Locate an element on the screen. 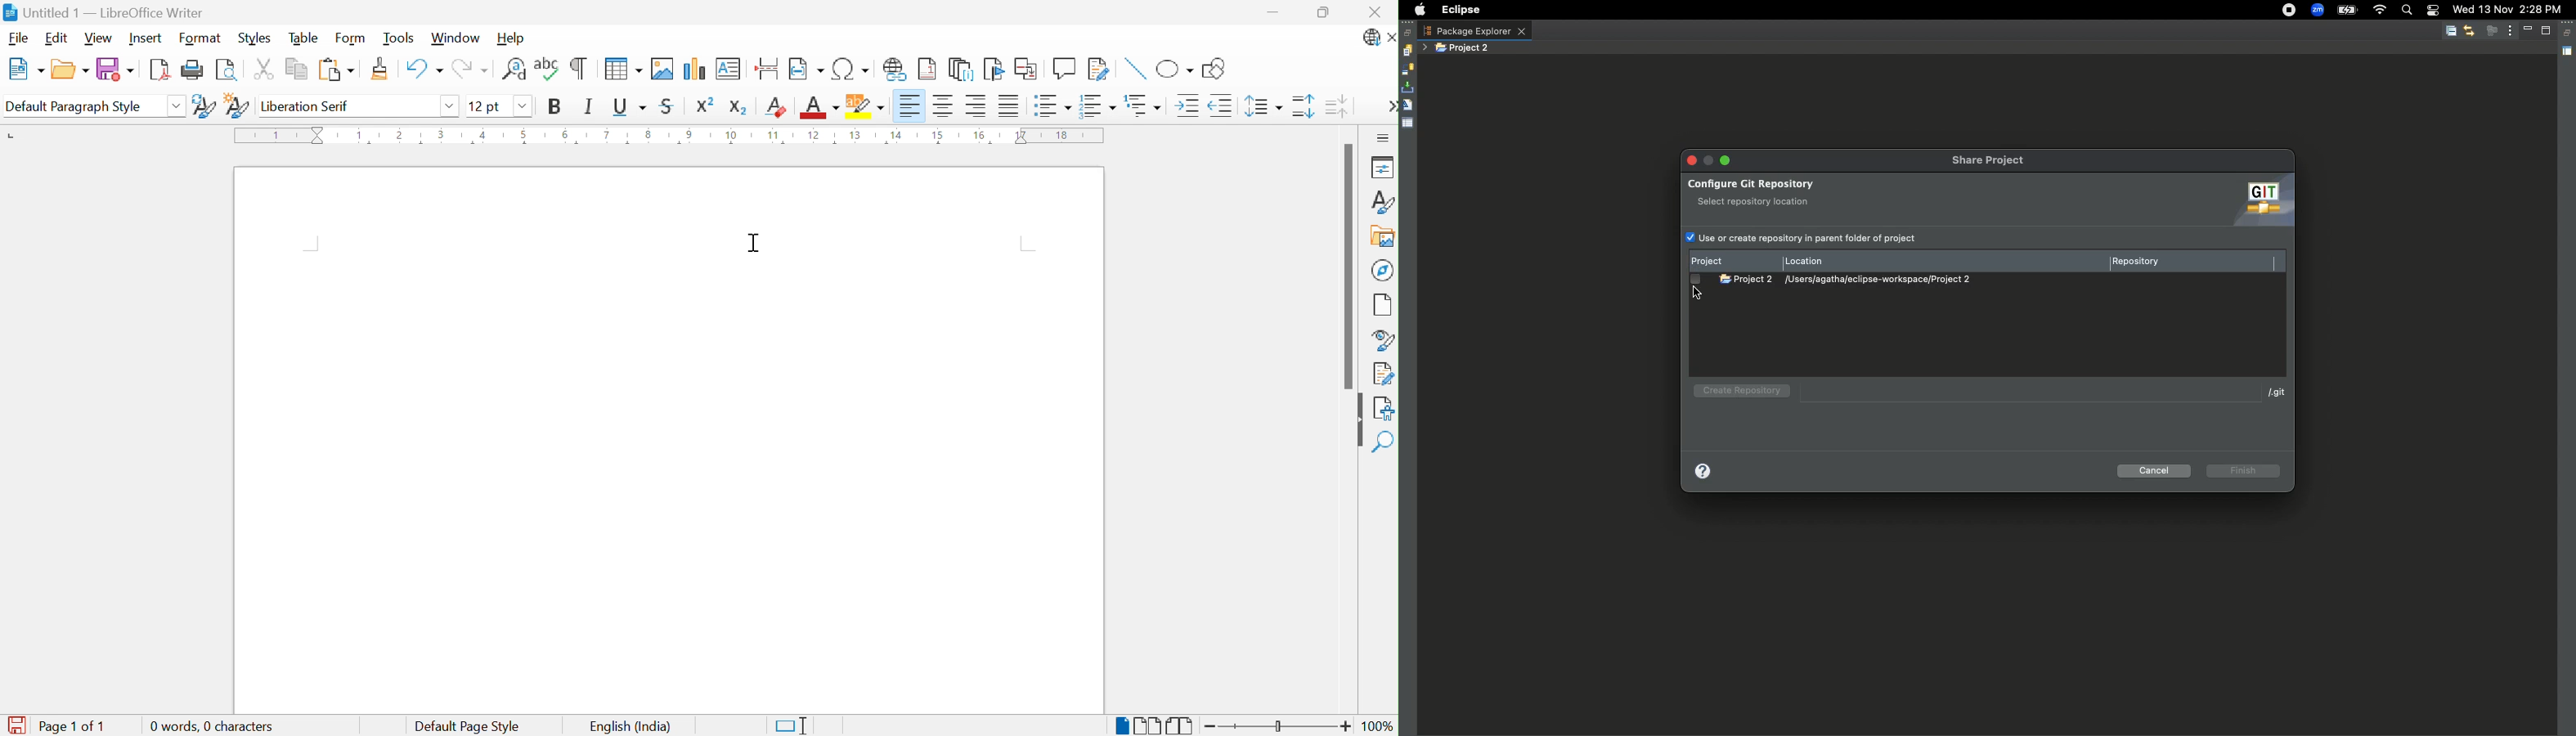 Image resolution: width=2576 pixels, height=756 pixels. Minimize is located at coordinates (2530, 30).